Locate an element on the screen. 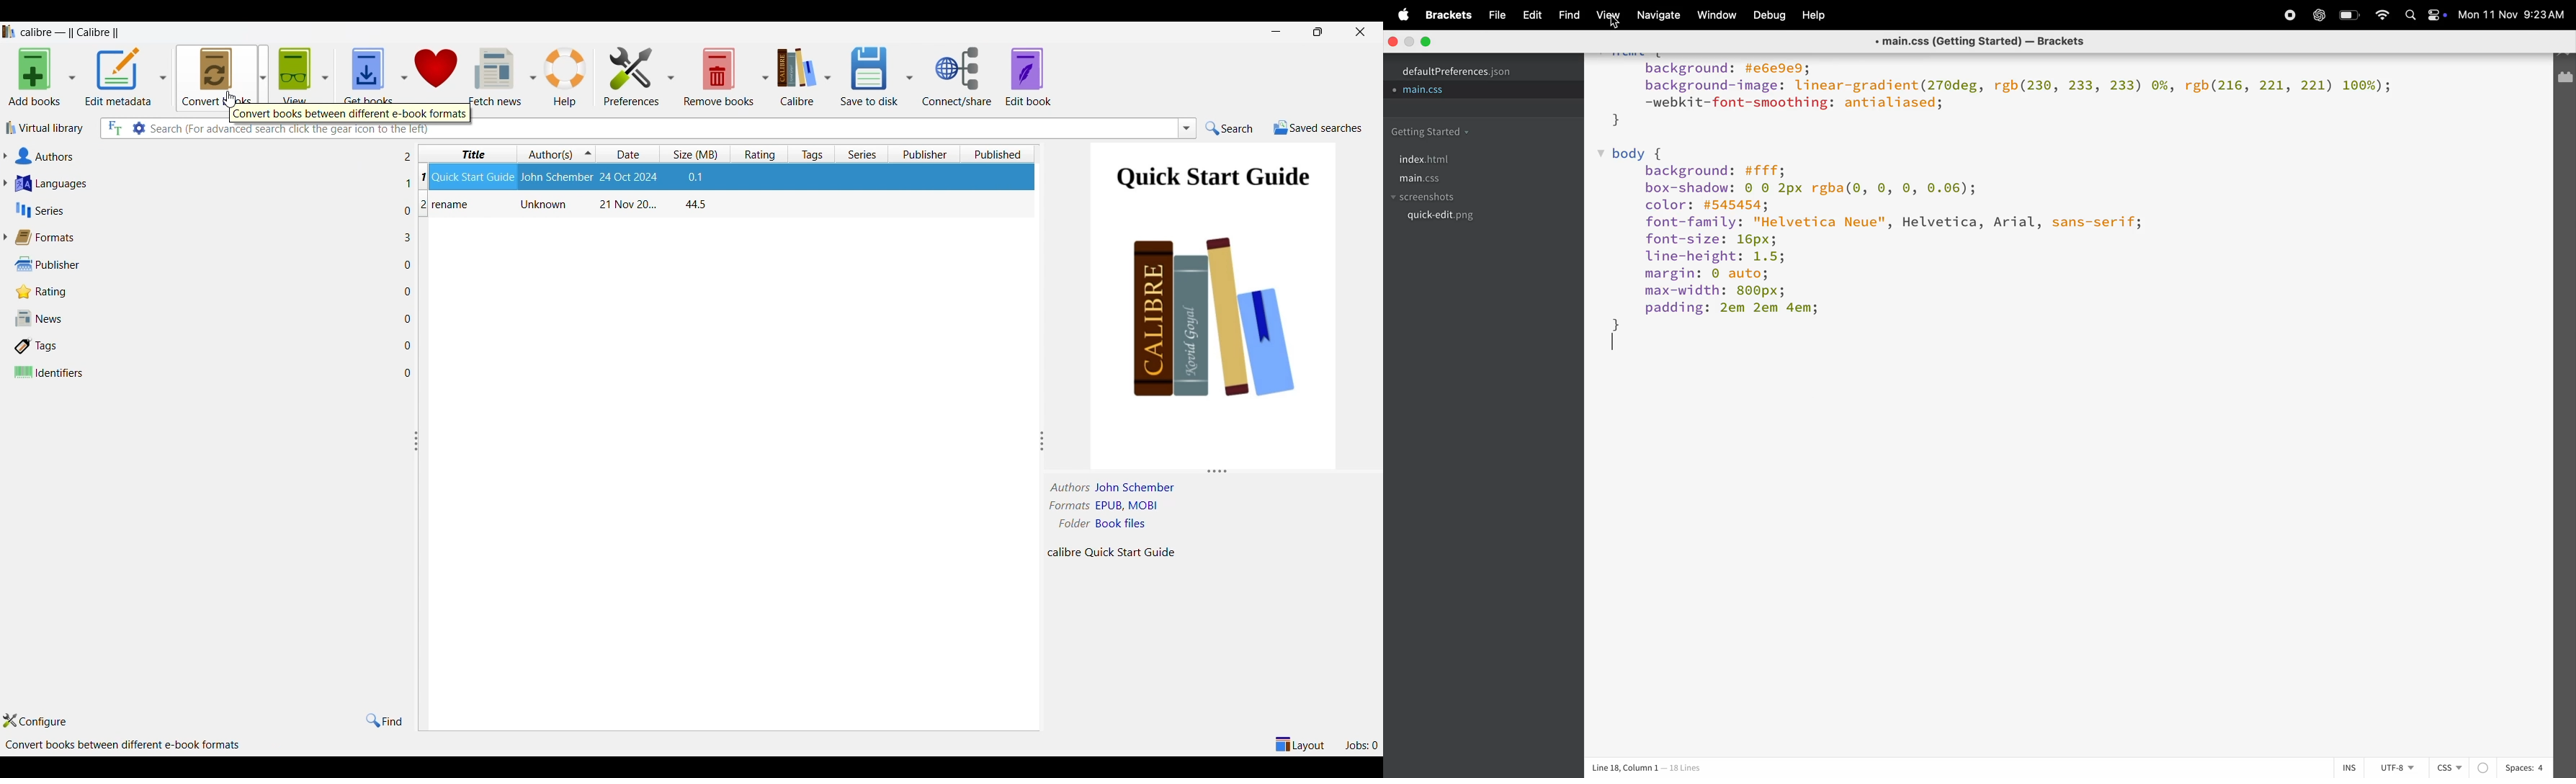 This screenshot has width=2576, height=784. Type in searches is located at coordinates (827, 129).